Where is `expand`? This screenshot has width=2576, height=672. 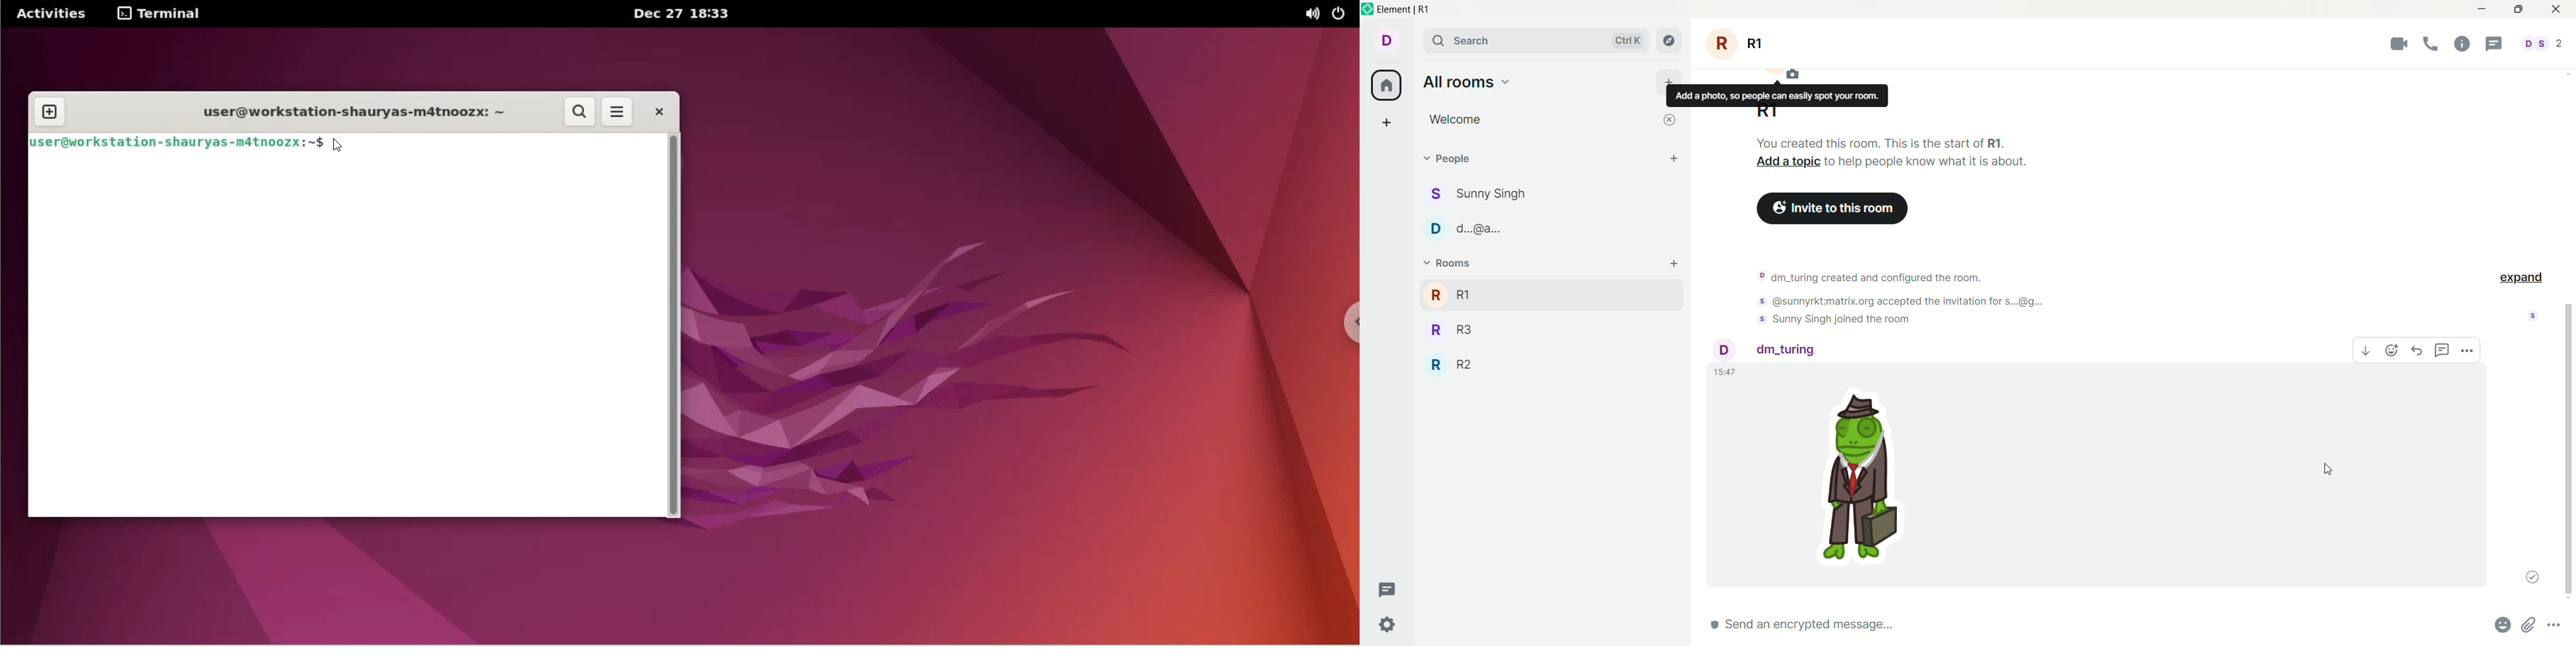
expand is located at coordinates (2521, 279).